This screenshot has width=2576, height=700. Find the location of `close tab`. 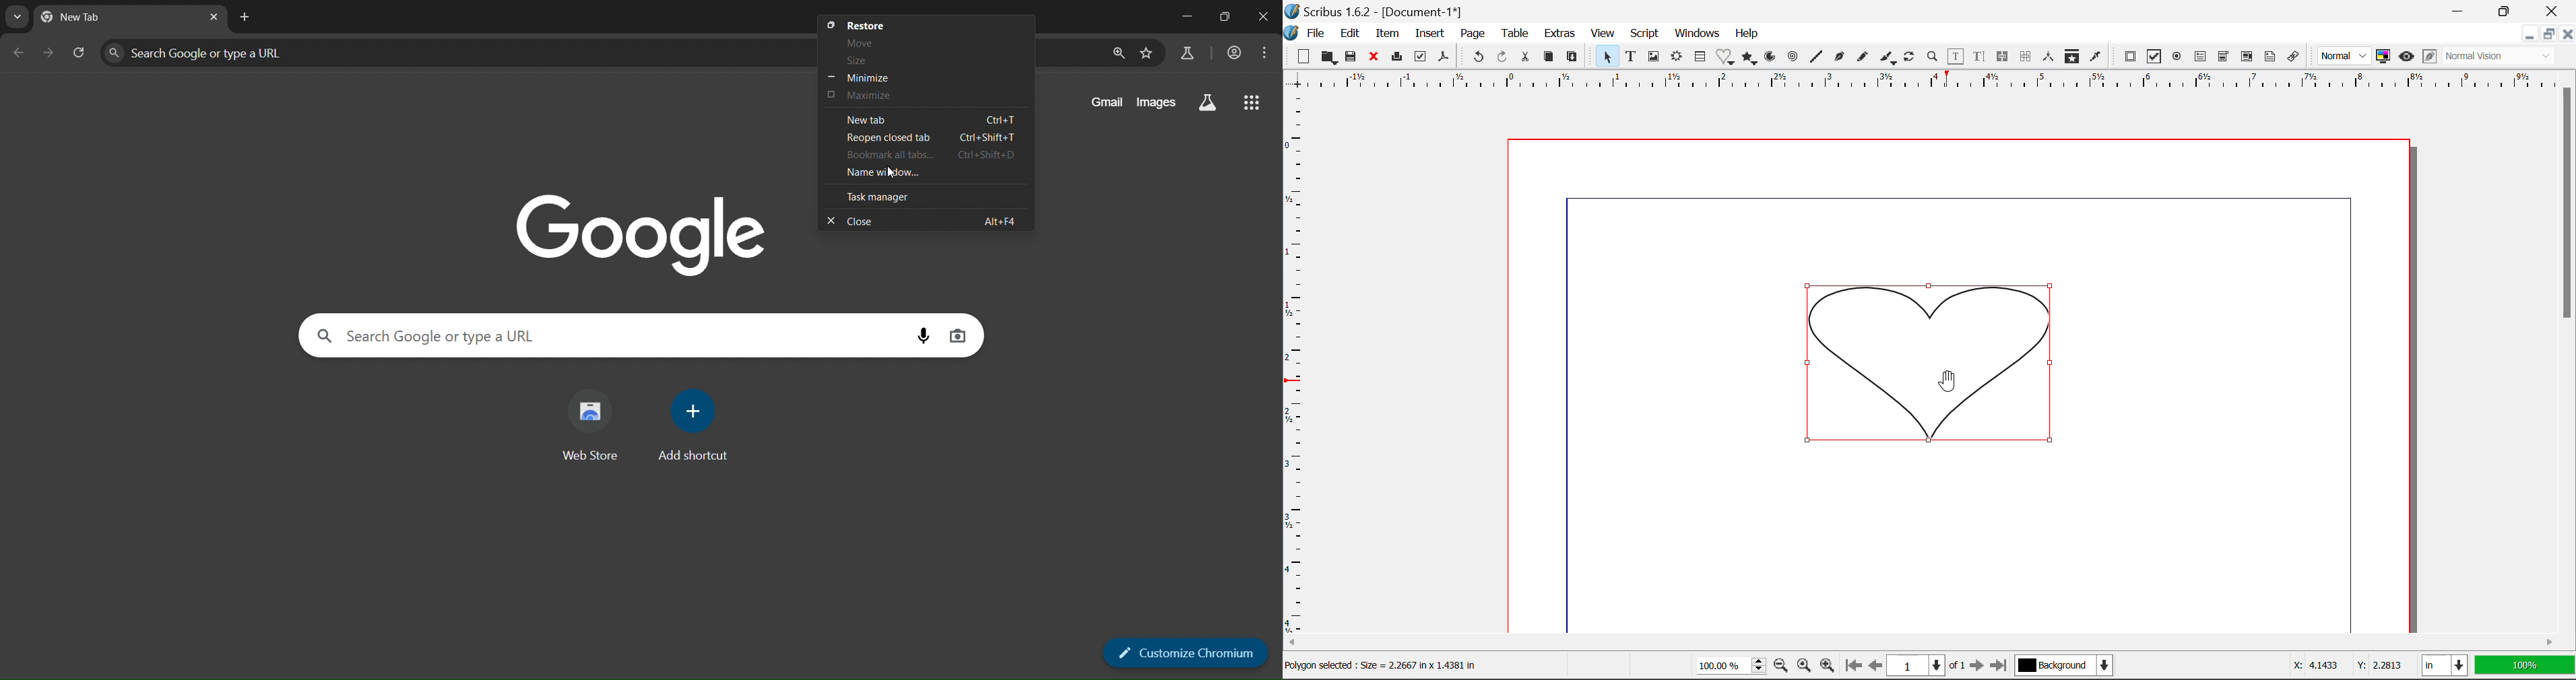

close tab is located at coordinates (214, 19).